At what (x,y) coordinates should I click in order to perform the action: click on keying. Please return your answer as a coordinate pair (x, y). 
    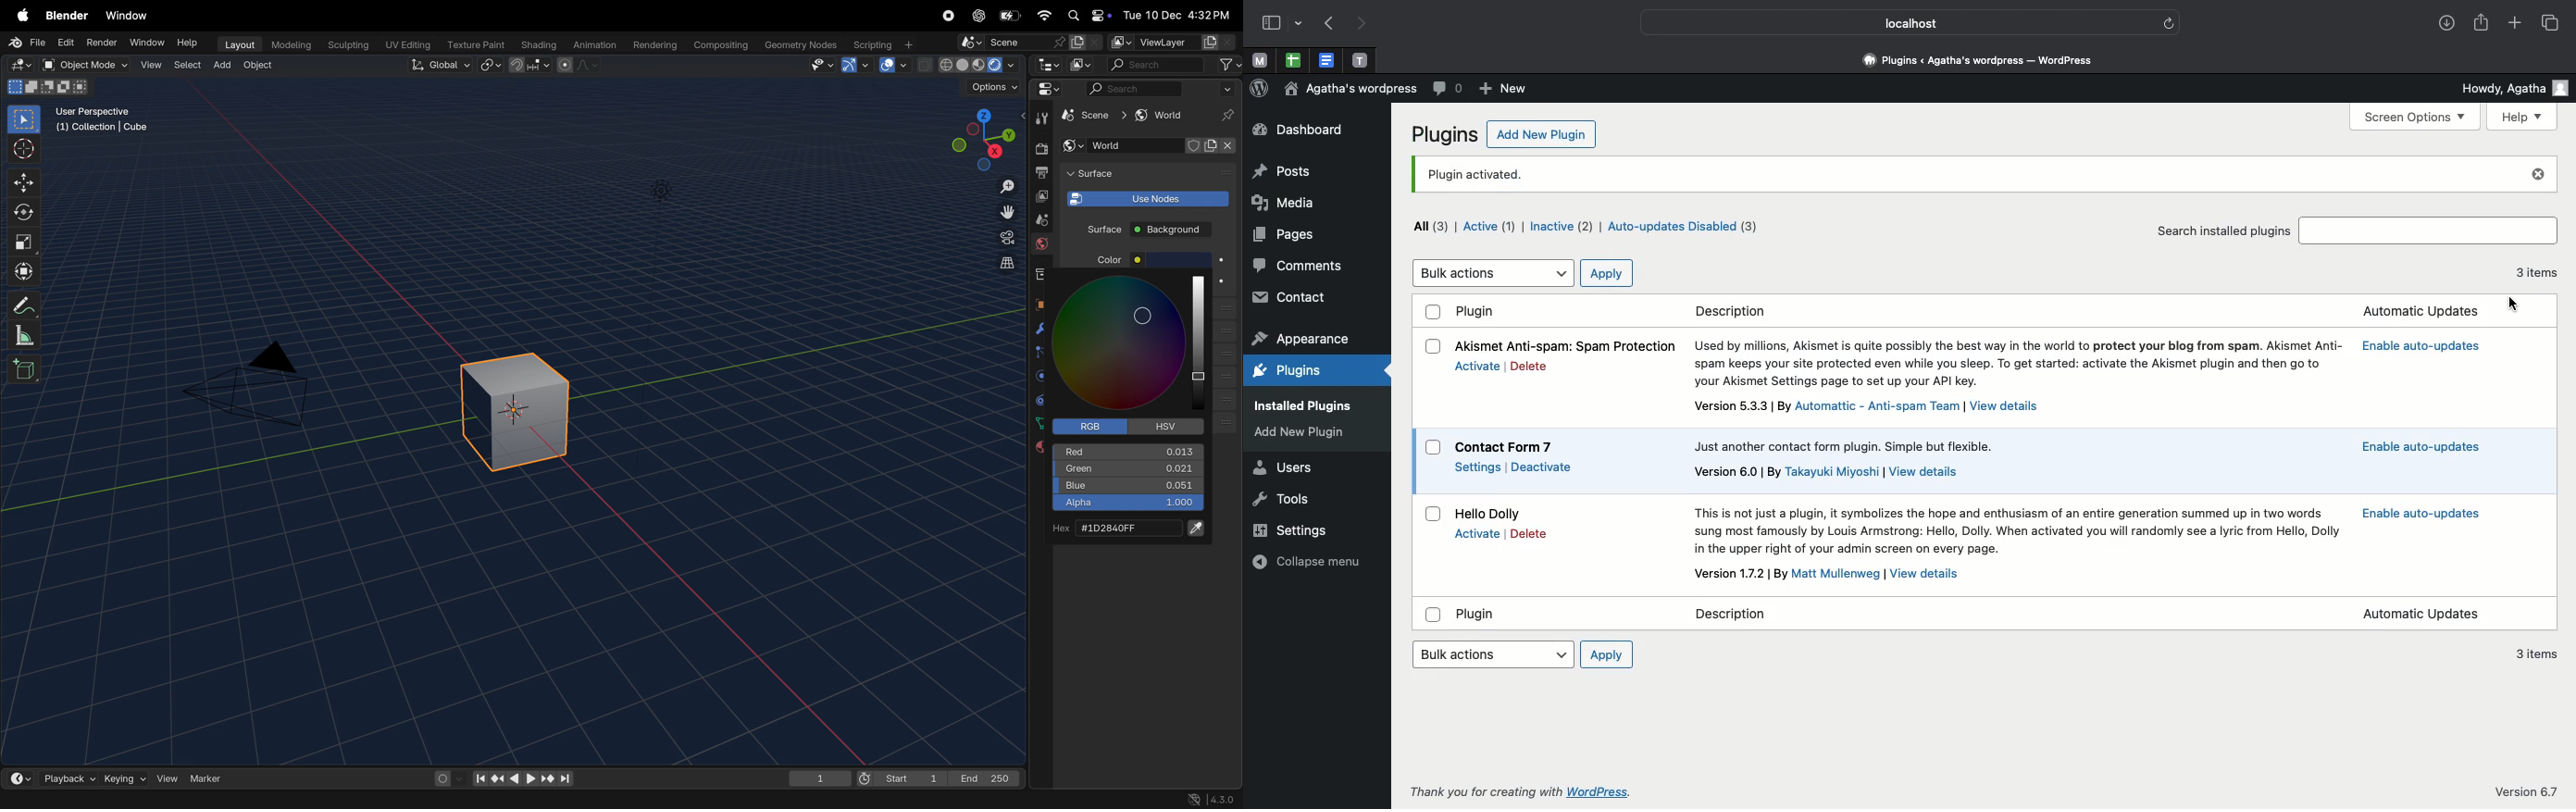
    Looking at the image, I should click on (125, 777).